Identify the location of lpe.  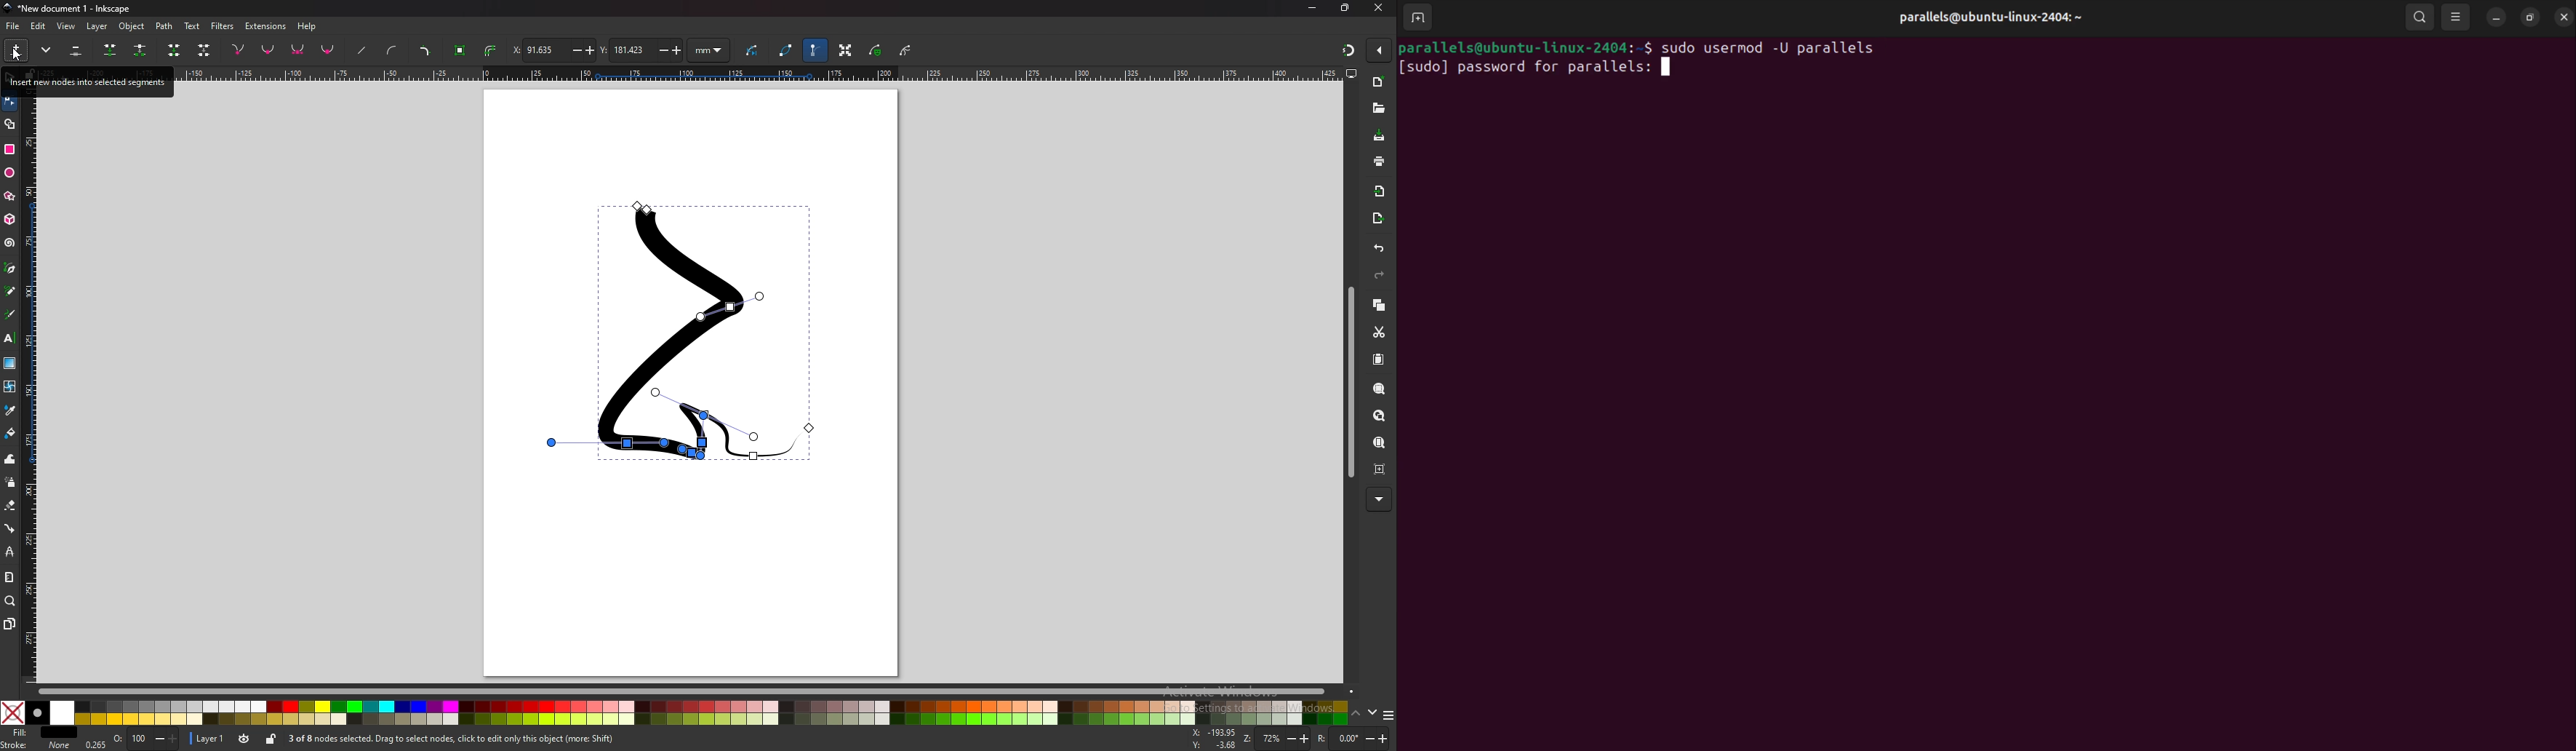
(9, 552).